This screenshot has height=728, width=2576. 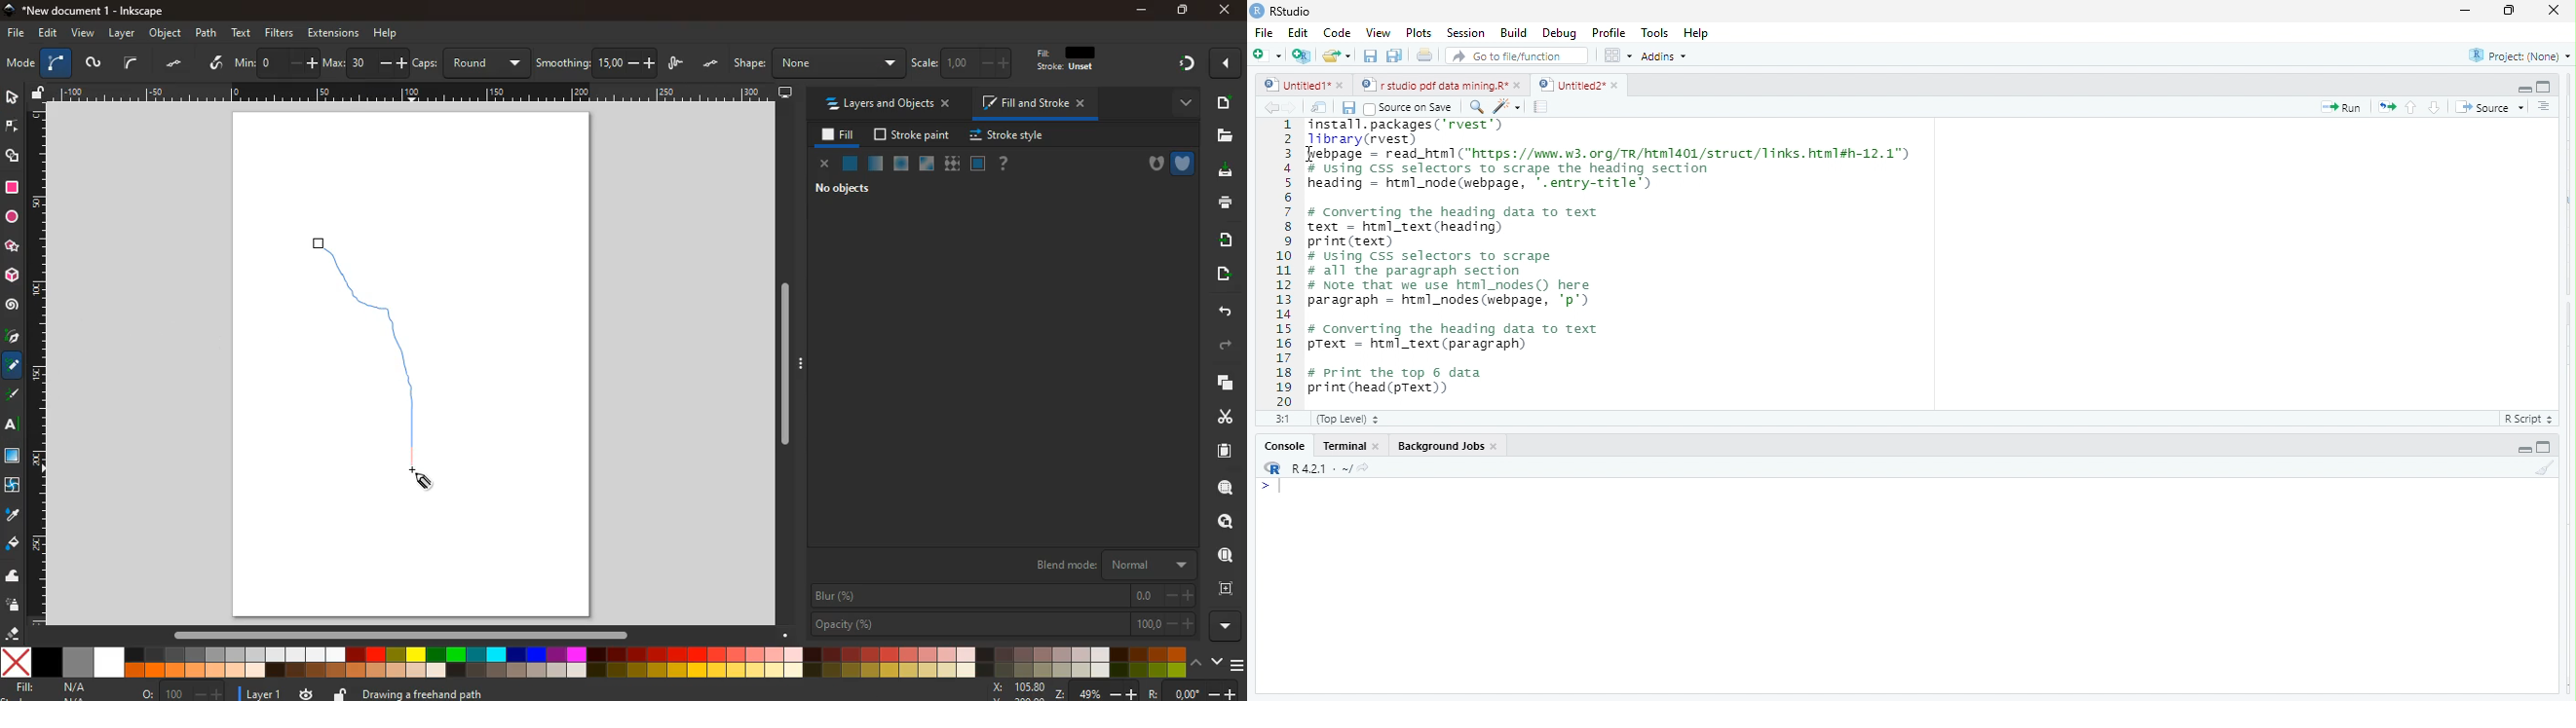 I want to click on Profile, so click(x=1612, y=34).